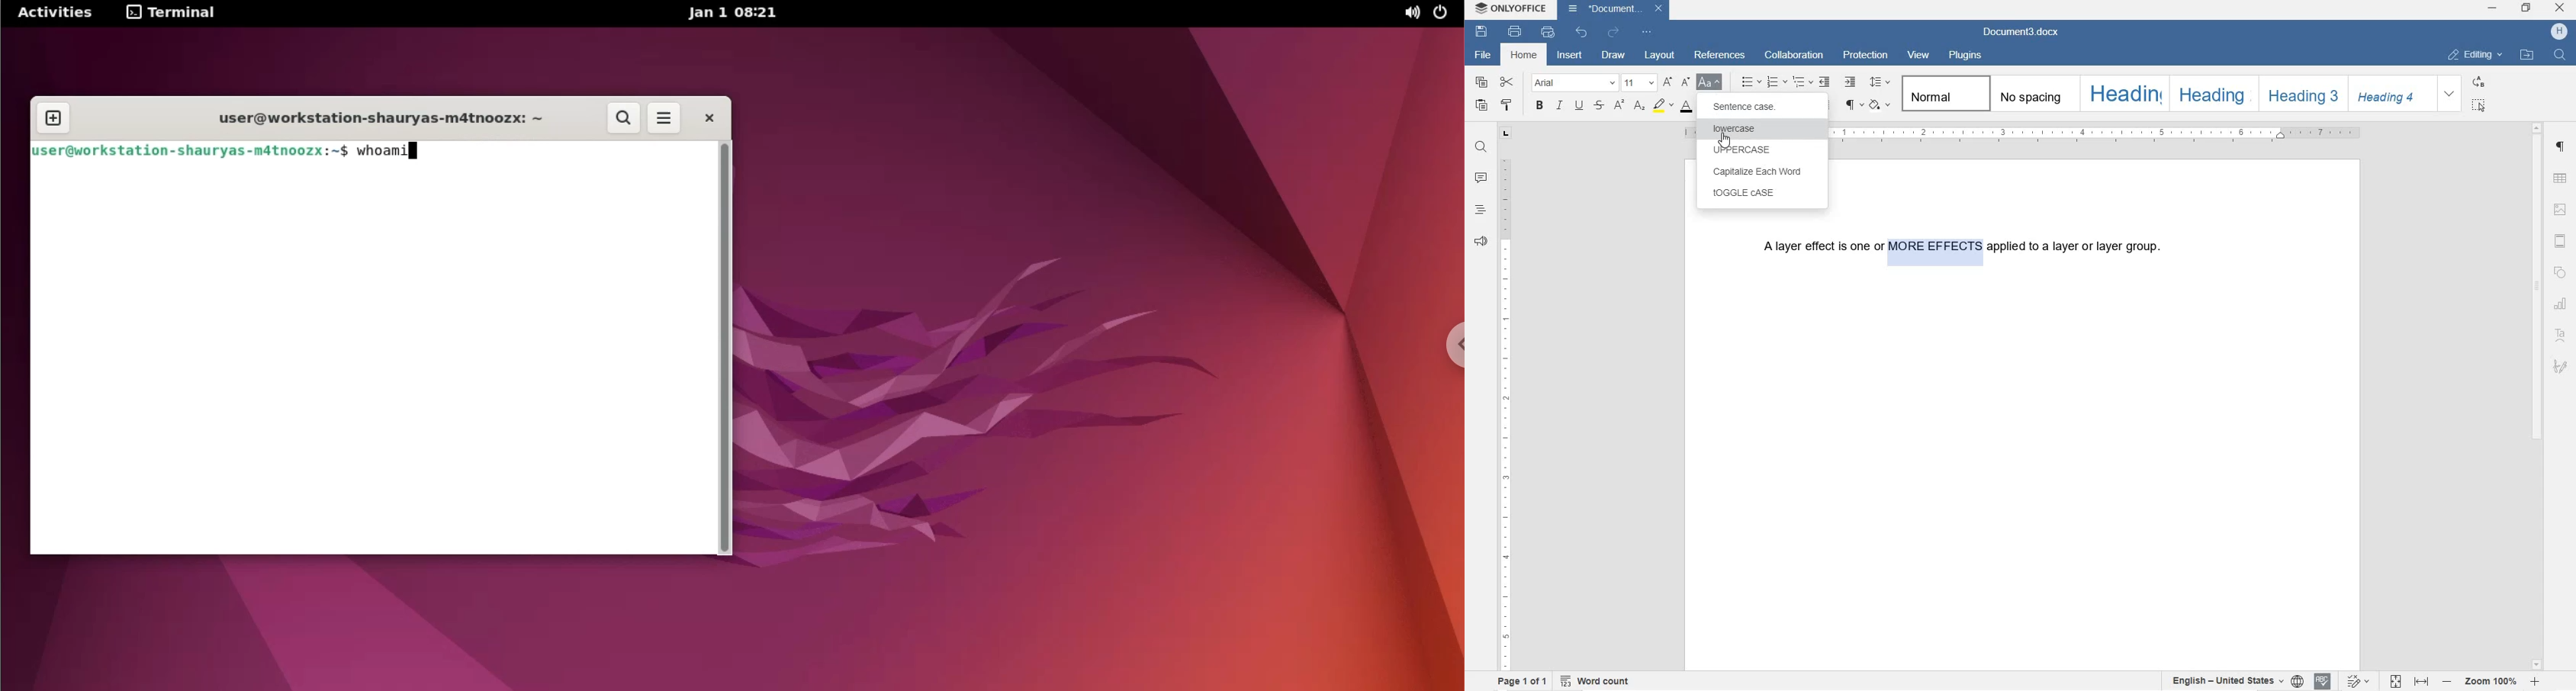 Image resolution: width=2576 pixels, height=700 pixels. I want to click on QUICK PRINT, so click(1547, 33).